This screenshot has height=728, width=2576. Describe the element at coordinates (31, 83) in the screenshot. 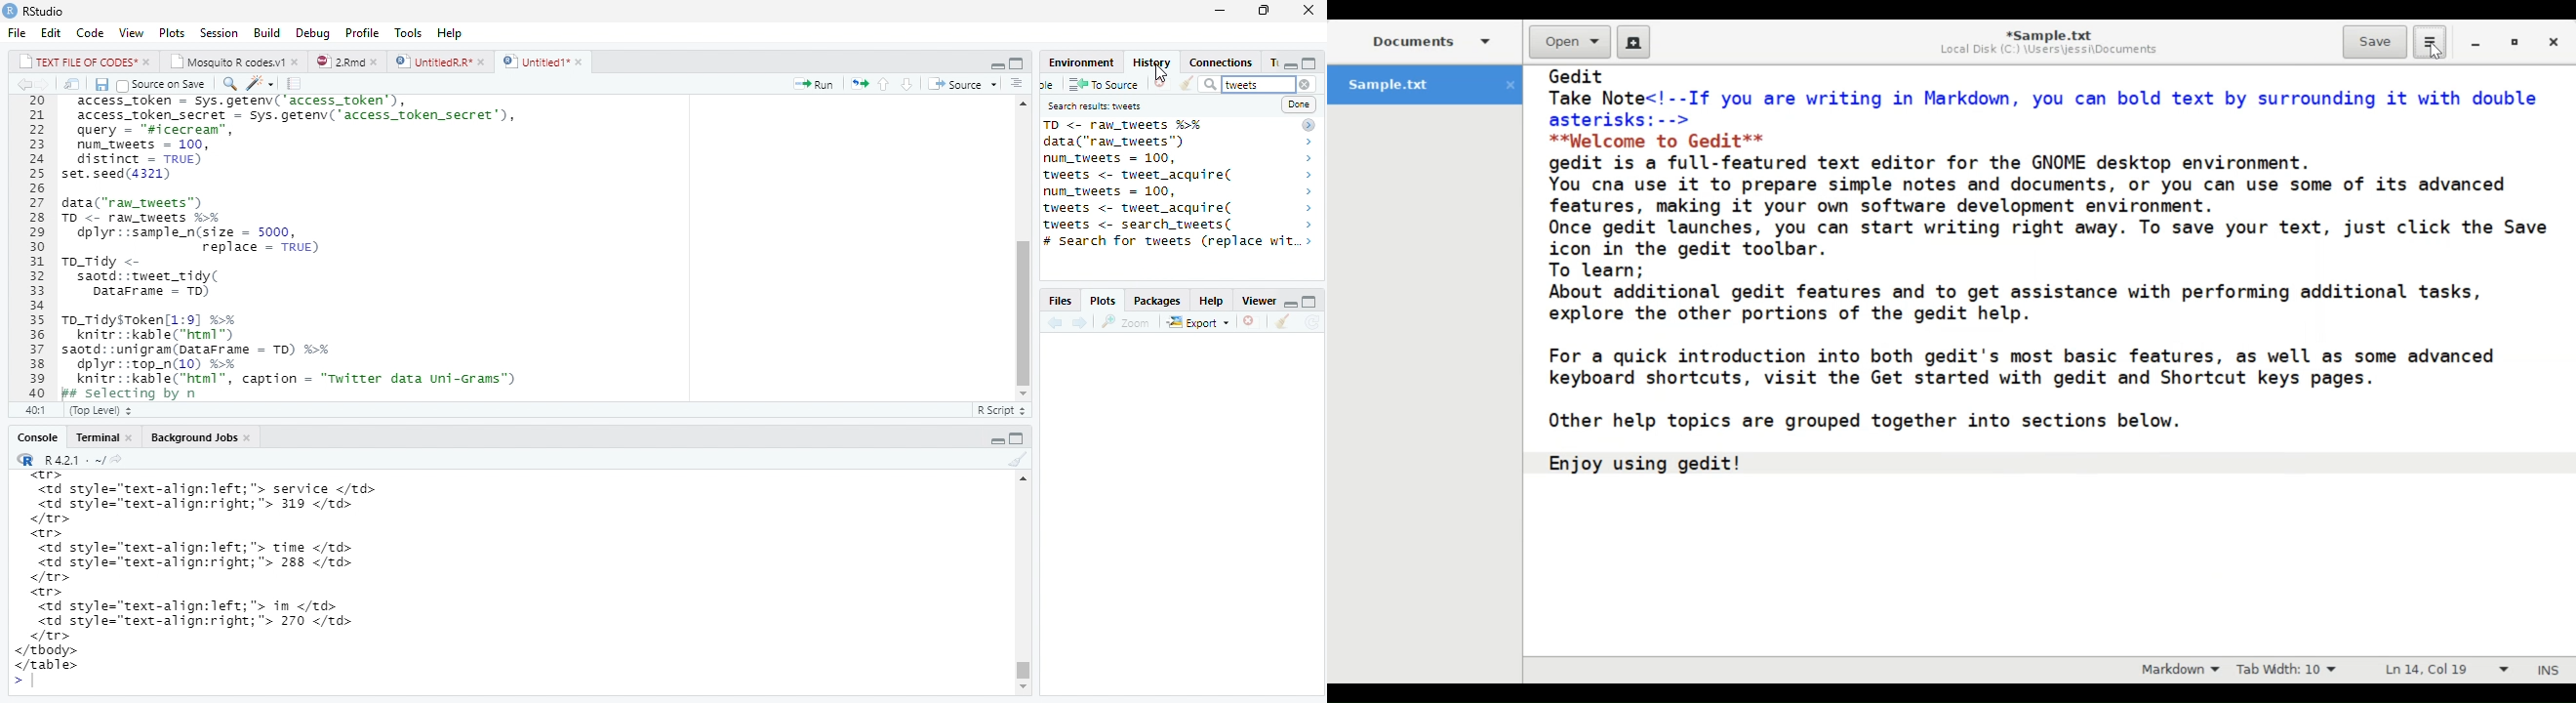

I see `go bckward` at that location.